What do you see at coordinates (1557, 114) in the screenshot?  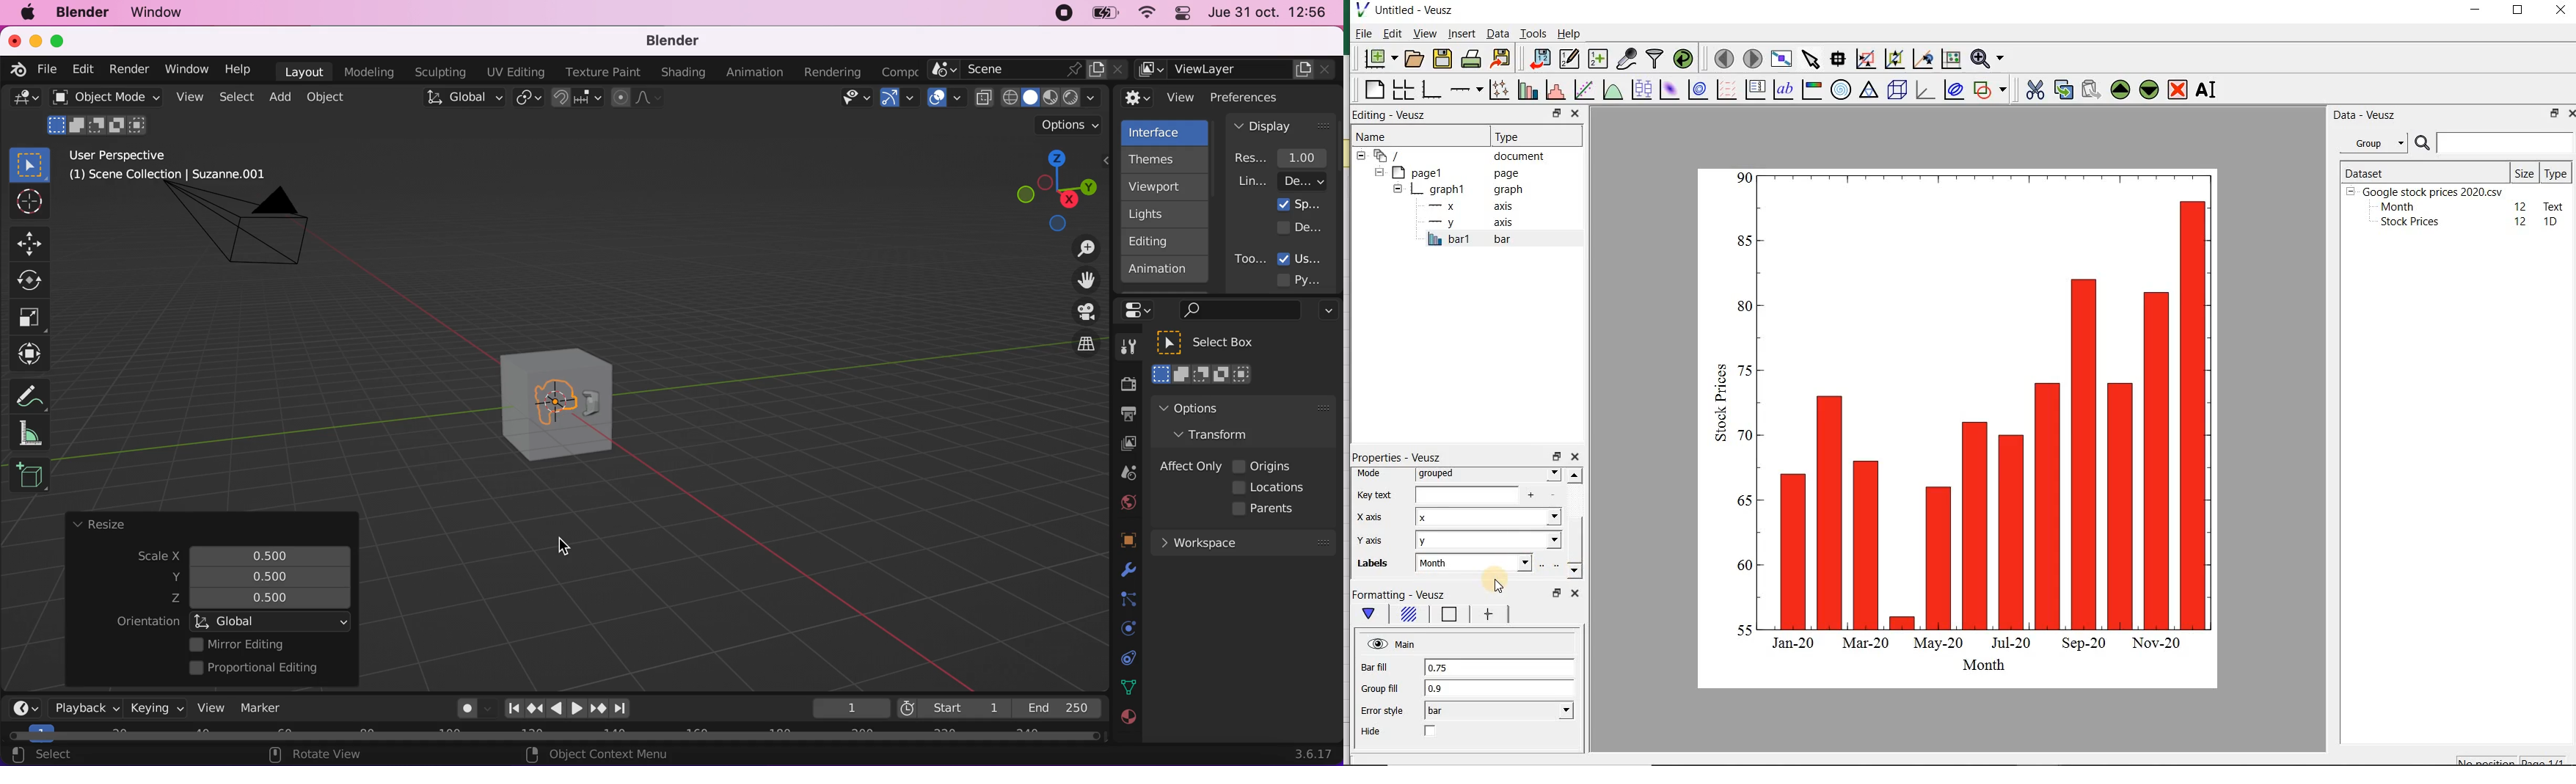 I see `restore` at bounding box center [1557, 114].